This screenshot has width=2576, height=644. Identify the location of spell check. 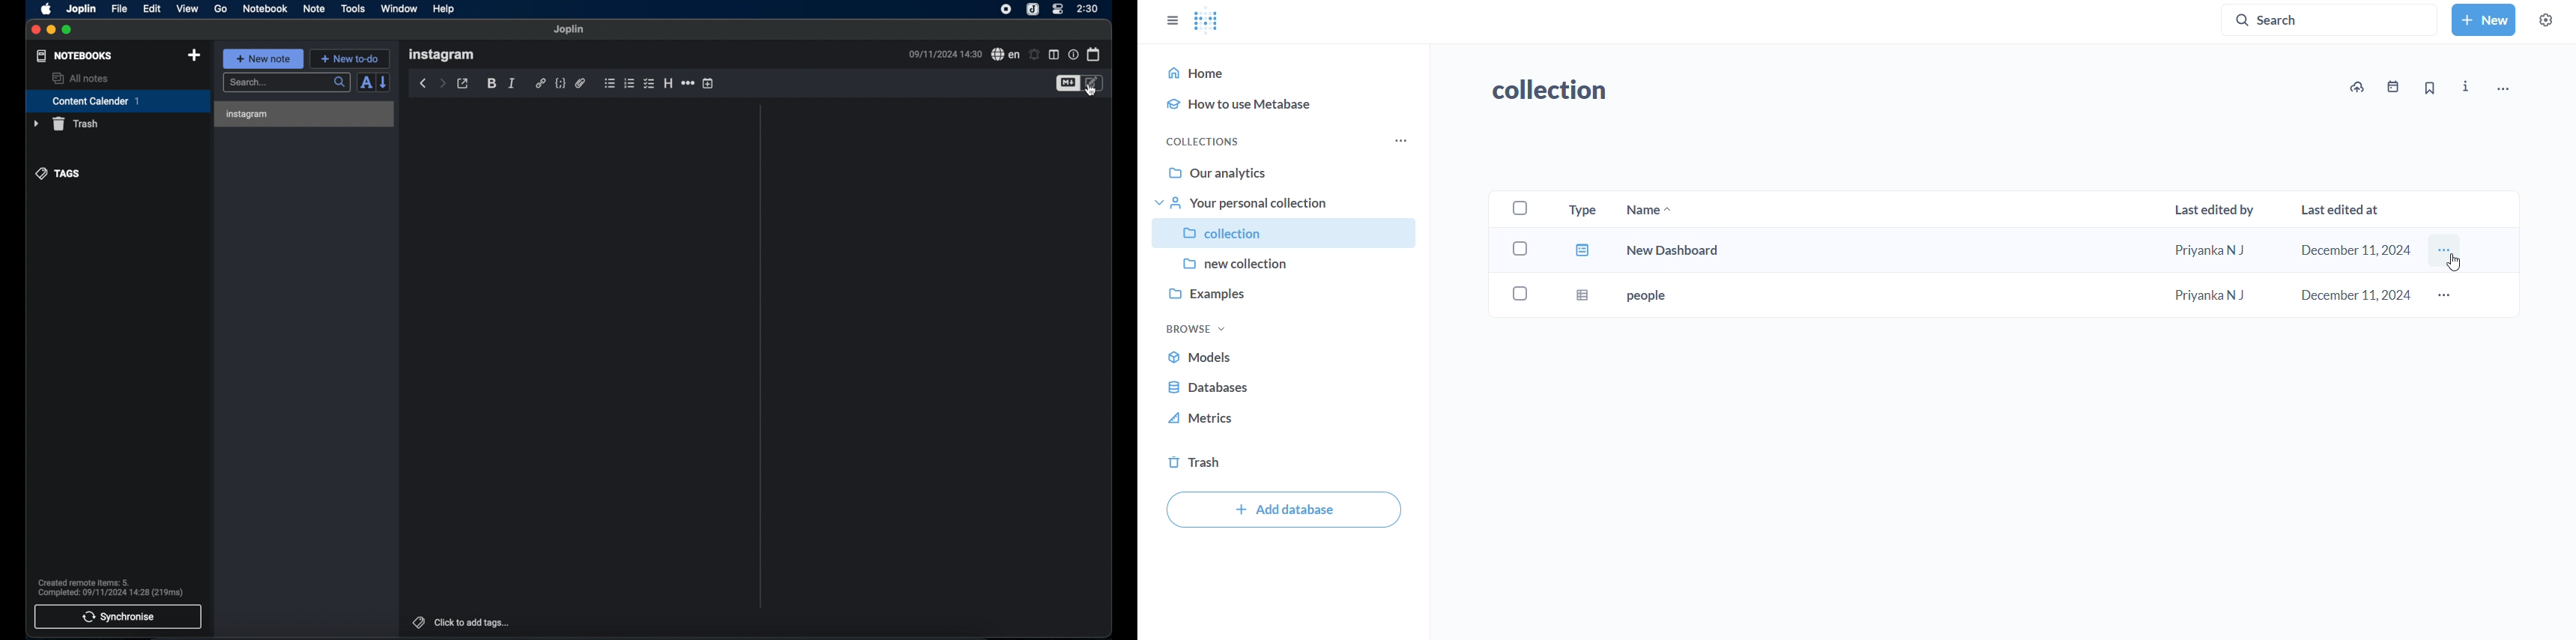
(1006, 54).